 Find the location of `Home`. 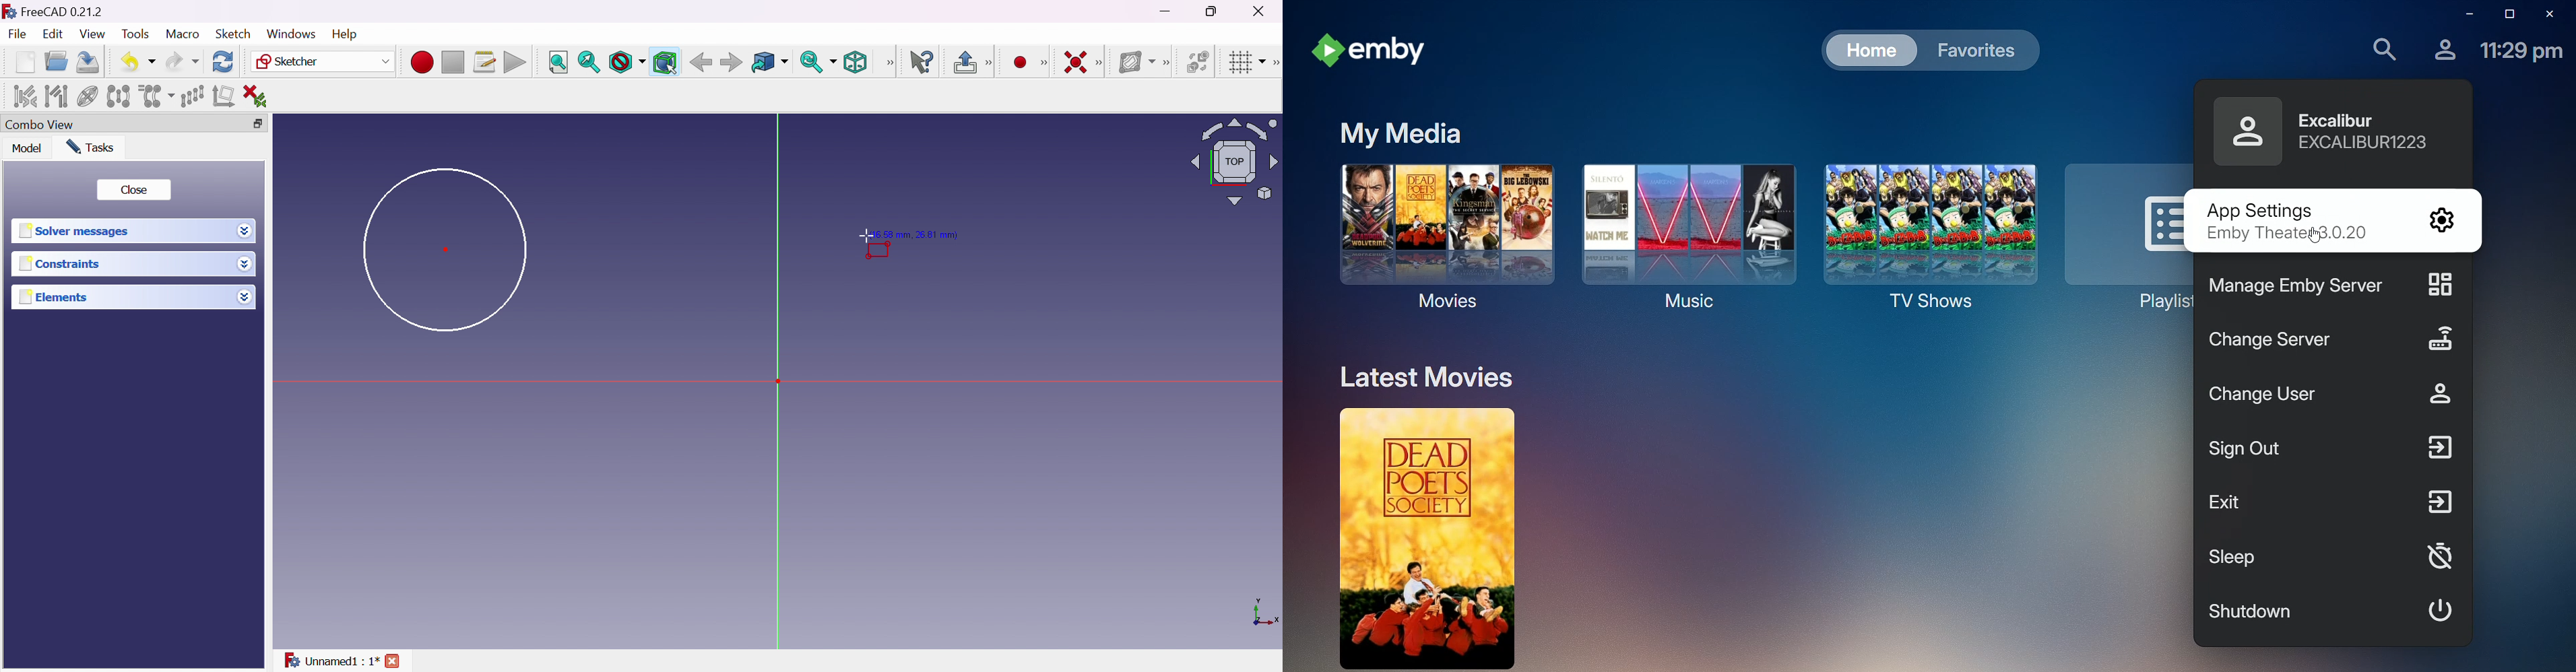

Home is located at coordinates (1869, 49).